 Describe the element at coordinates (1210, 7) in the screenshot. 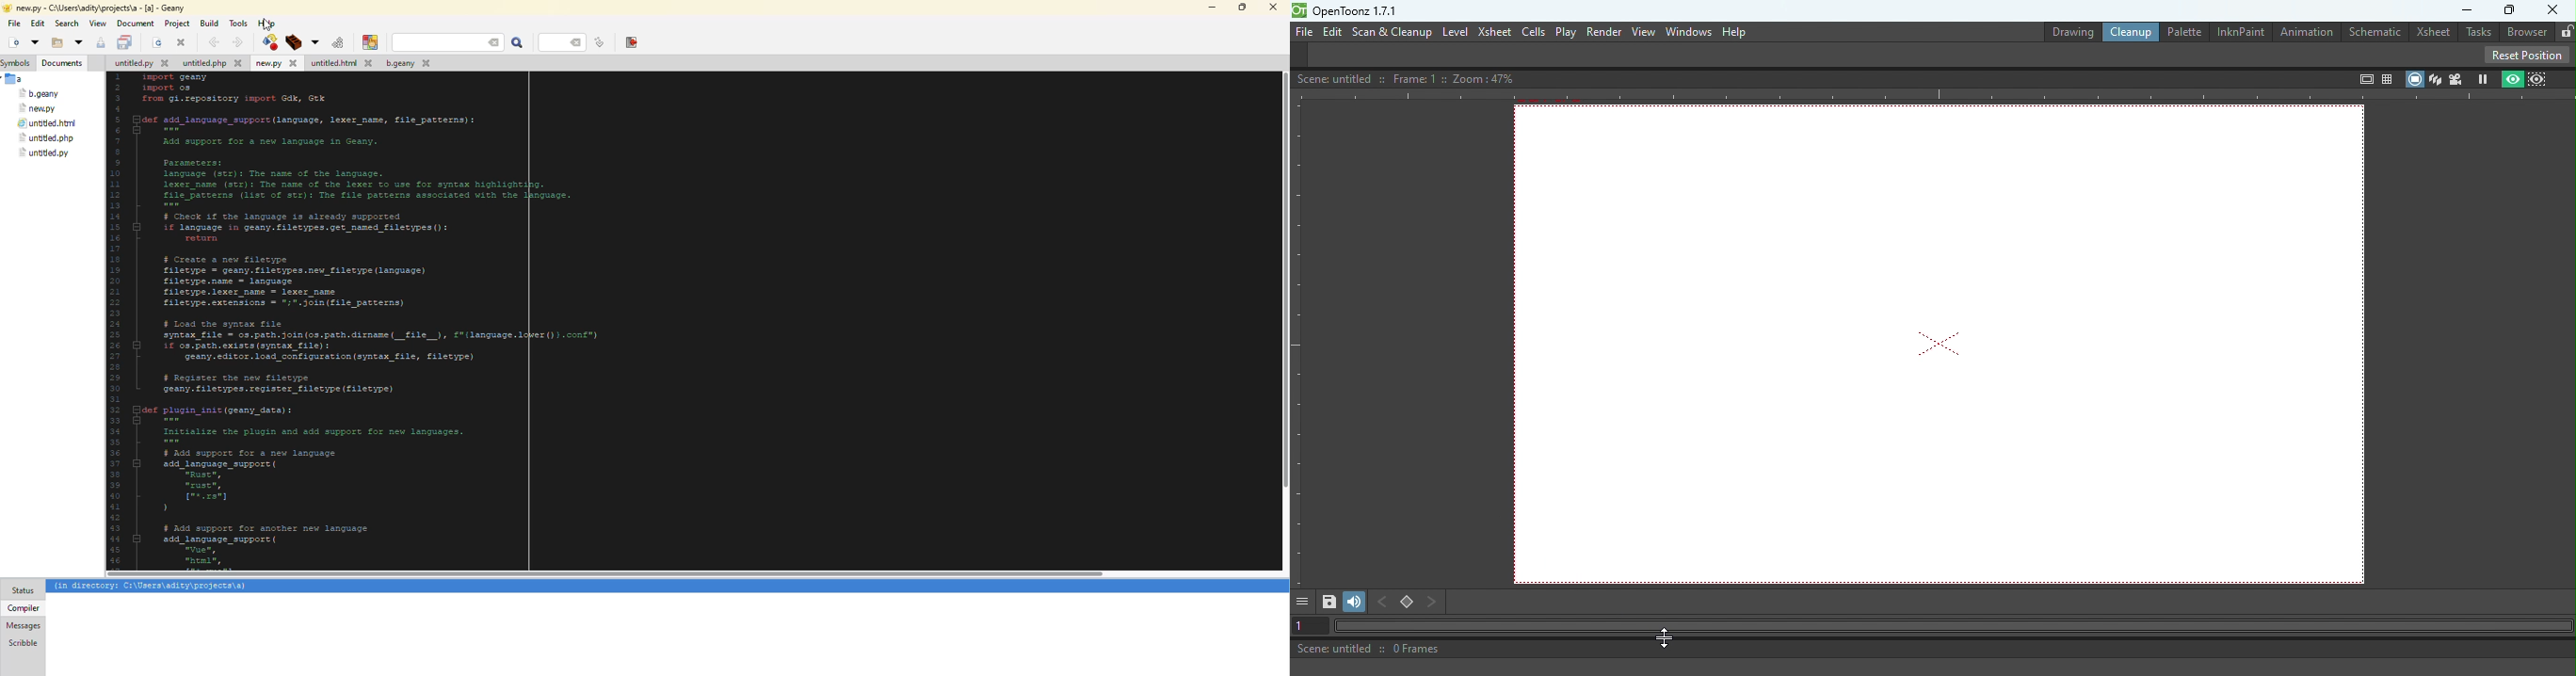

I see `minimize` at that location.